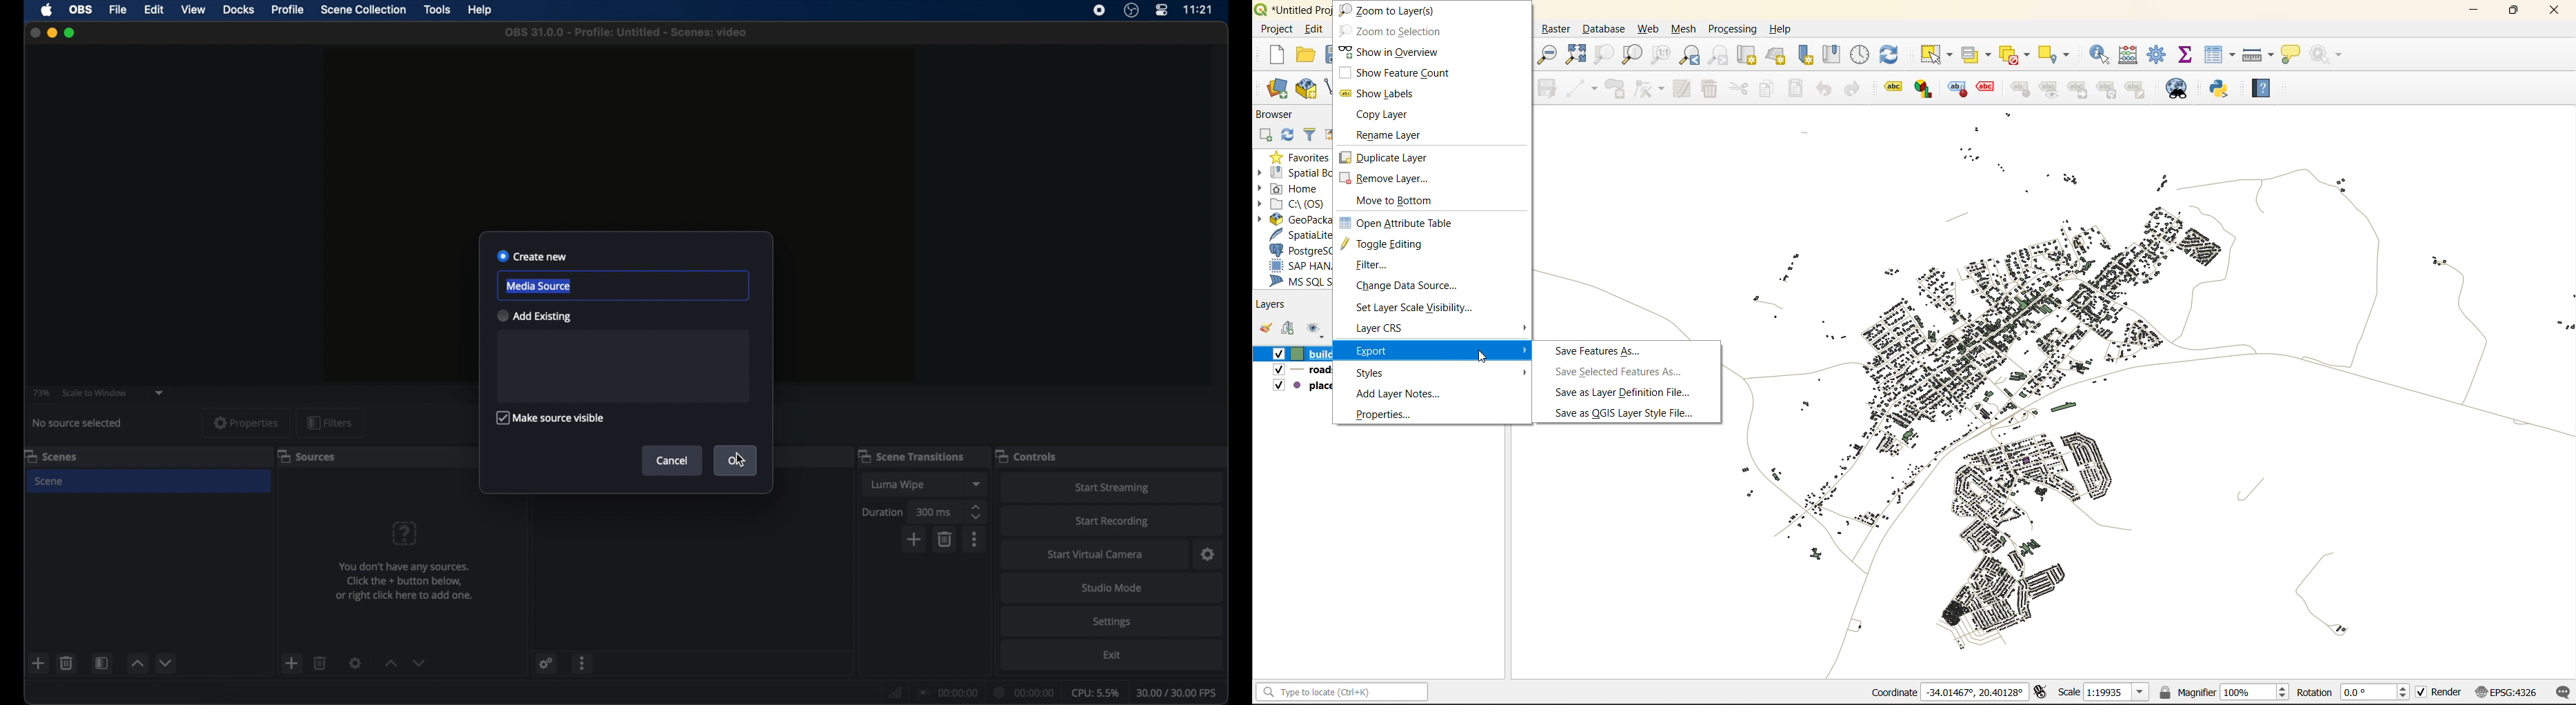 The width and height of the screenshot is (2576, 728). Describe the element at coordinates (934, 512) in the screenshot. I see `300 ms` at that location.